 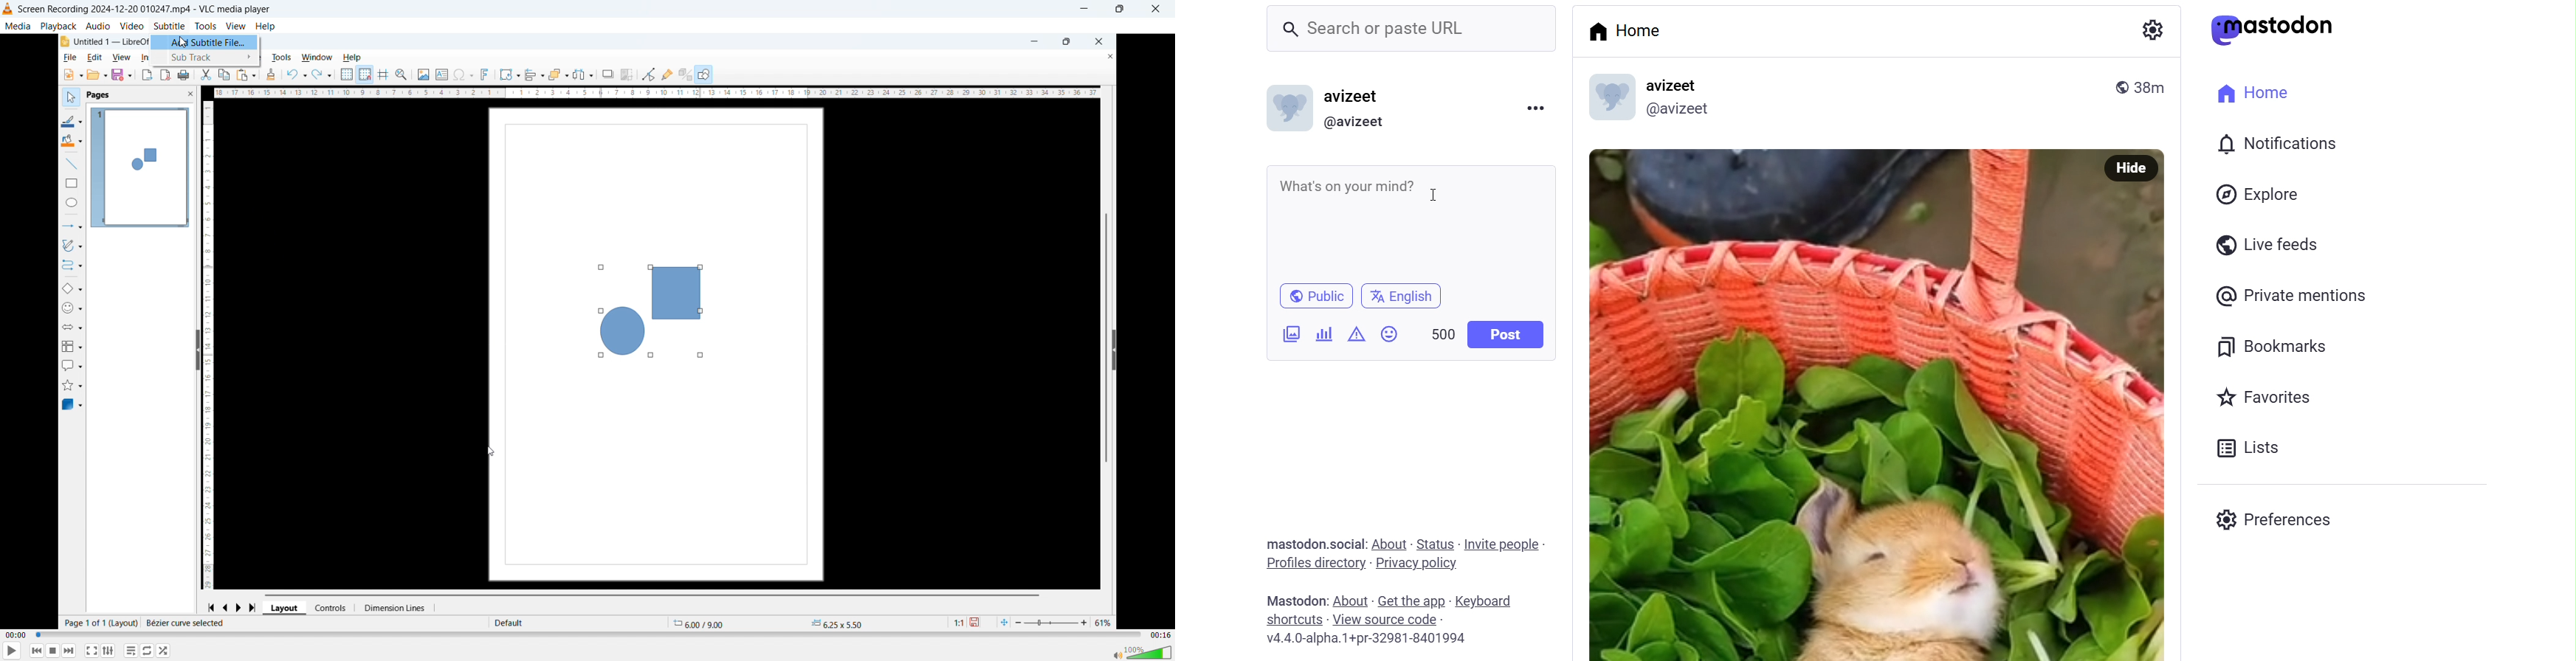 What do you see at coordinates (227, 606) in the screenshot?
I see `previous page` at bounding box center [227, 606].